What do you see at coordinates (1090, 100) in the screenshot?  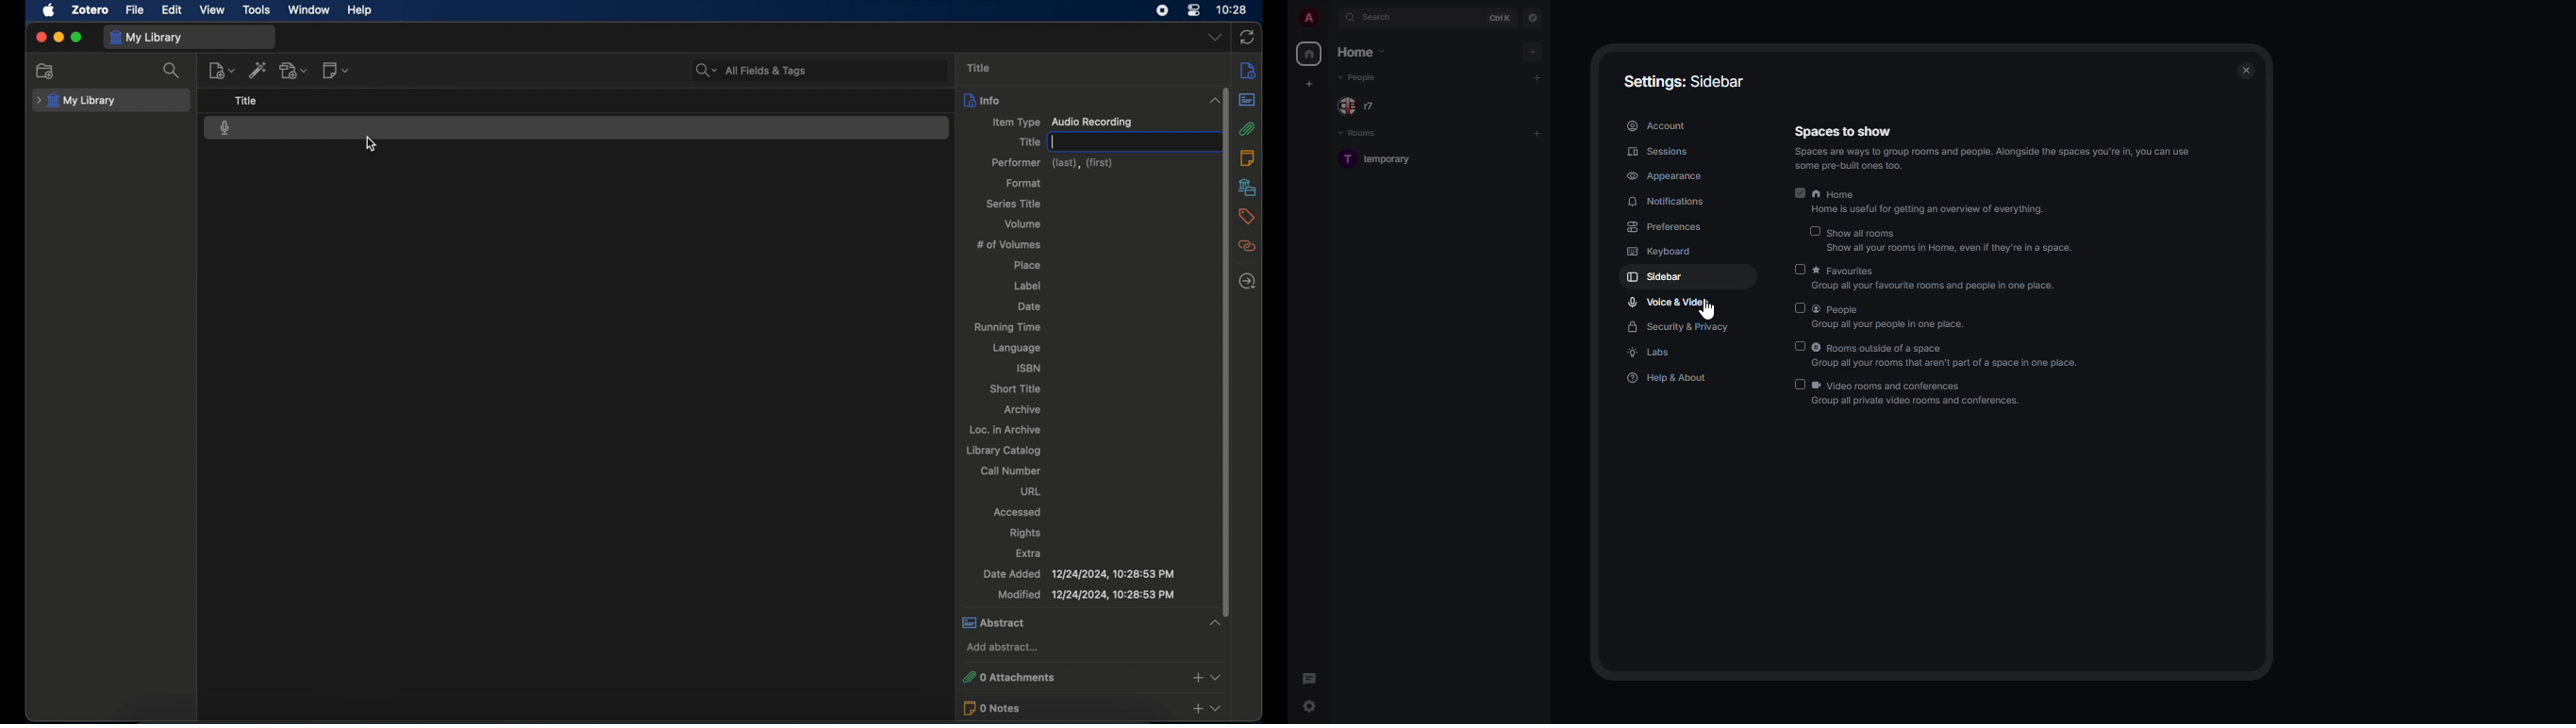 I see `info` at bounding box center [1090, 100].